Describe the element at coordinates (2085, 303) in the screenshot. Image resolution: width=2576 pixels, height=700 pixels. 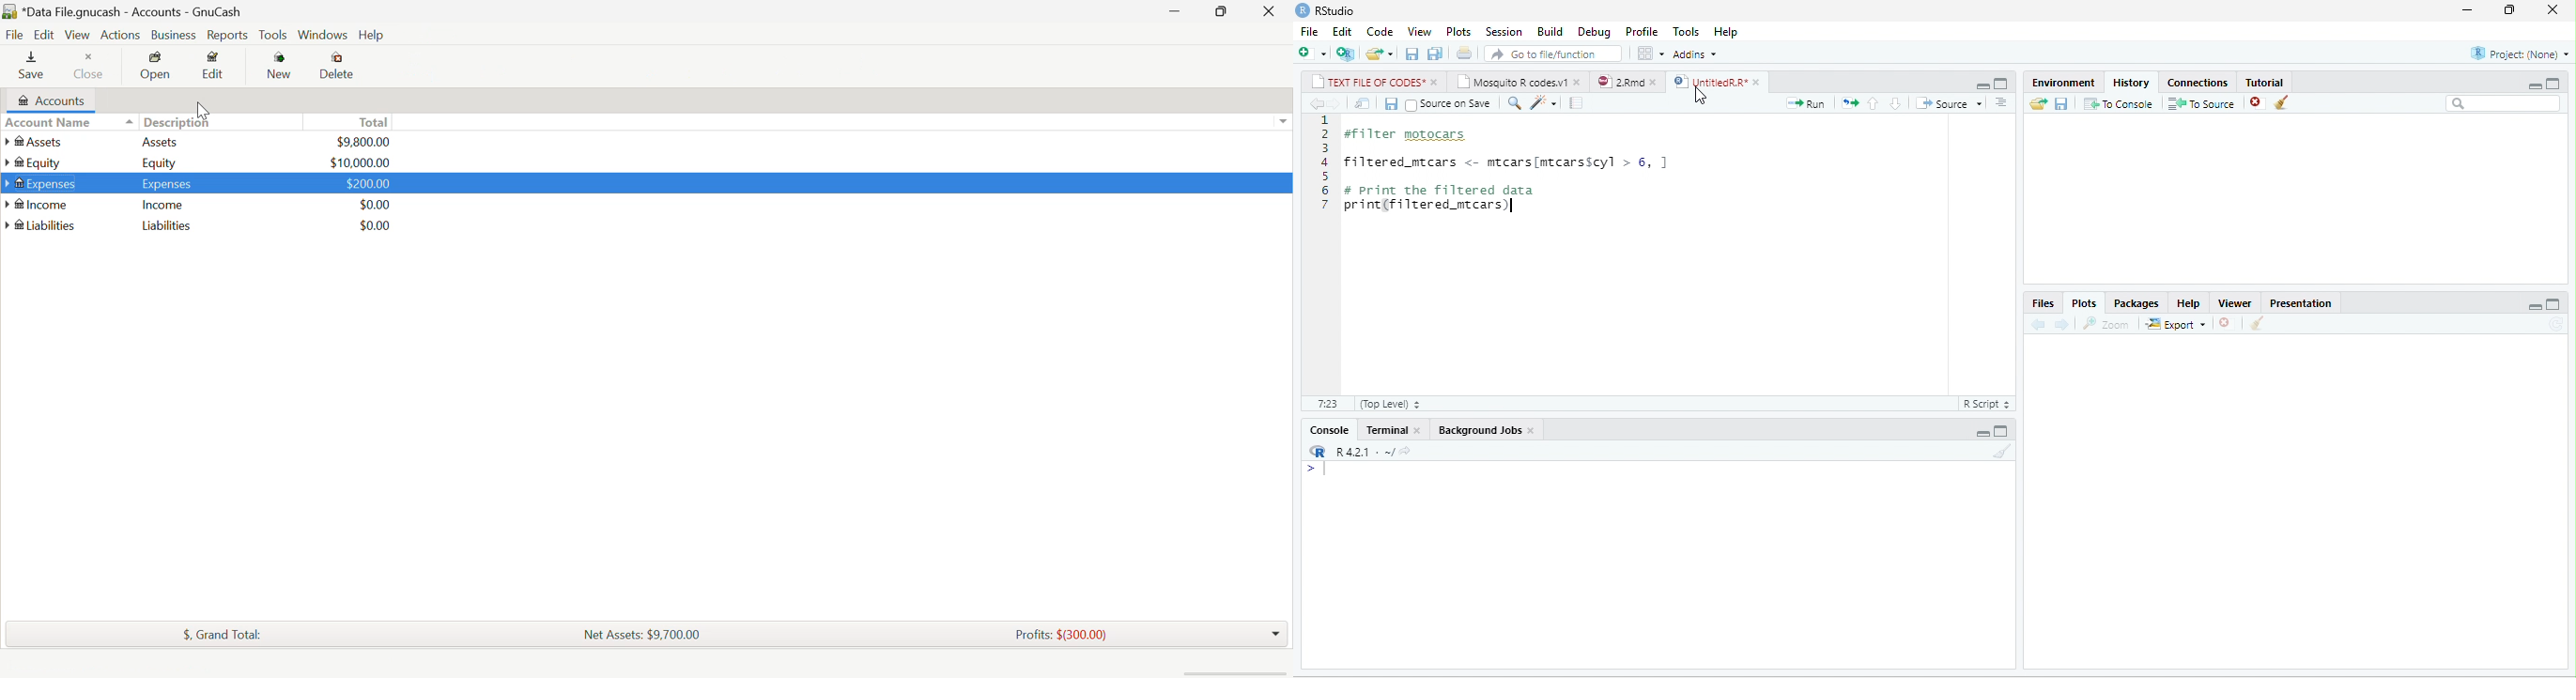
I see `Plots` at that location.